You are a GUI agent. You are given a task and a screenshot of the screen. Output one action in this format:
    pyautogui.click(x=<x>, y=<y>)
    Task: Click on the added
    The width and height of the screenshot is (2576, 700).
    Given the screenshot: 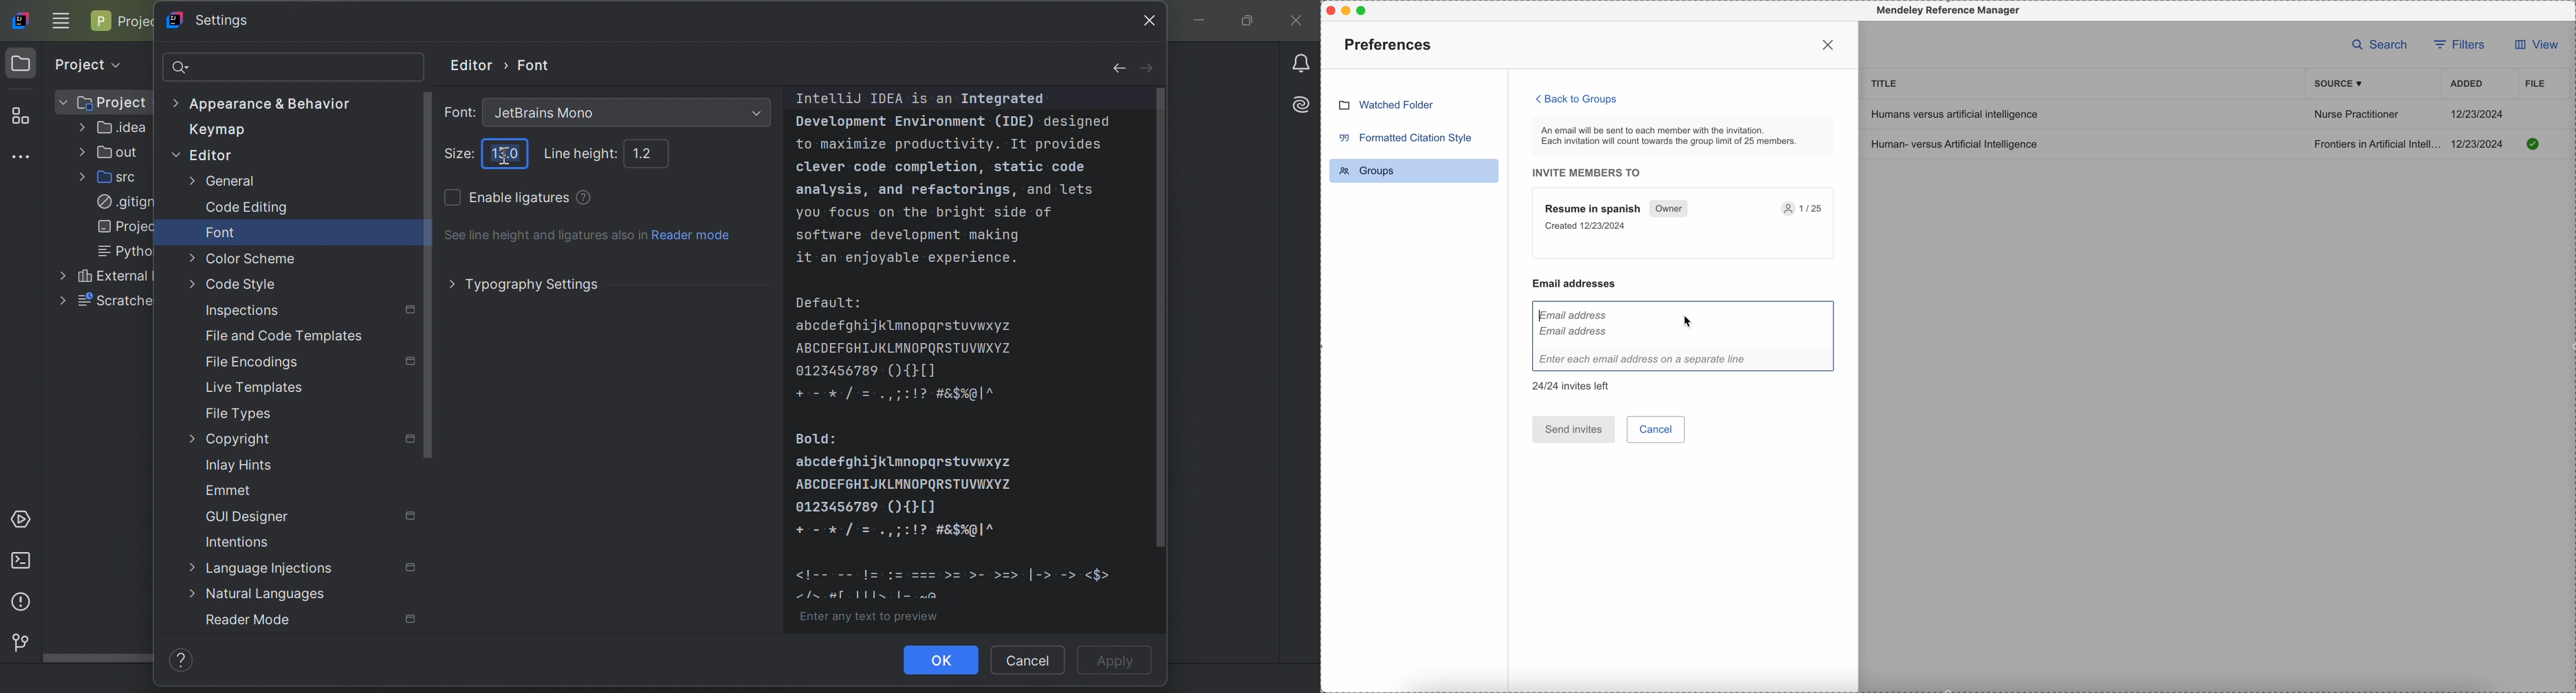 What is the action you would take?
    pyautogui.click(x=2467, y=84)
    